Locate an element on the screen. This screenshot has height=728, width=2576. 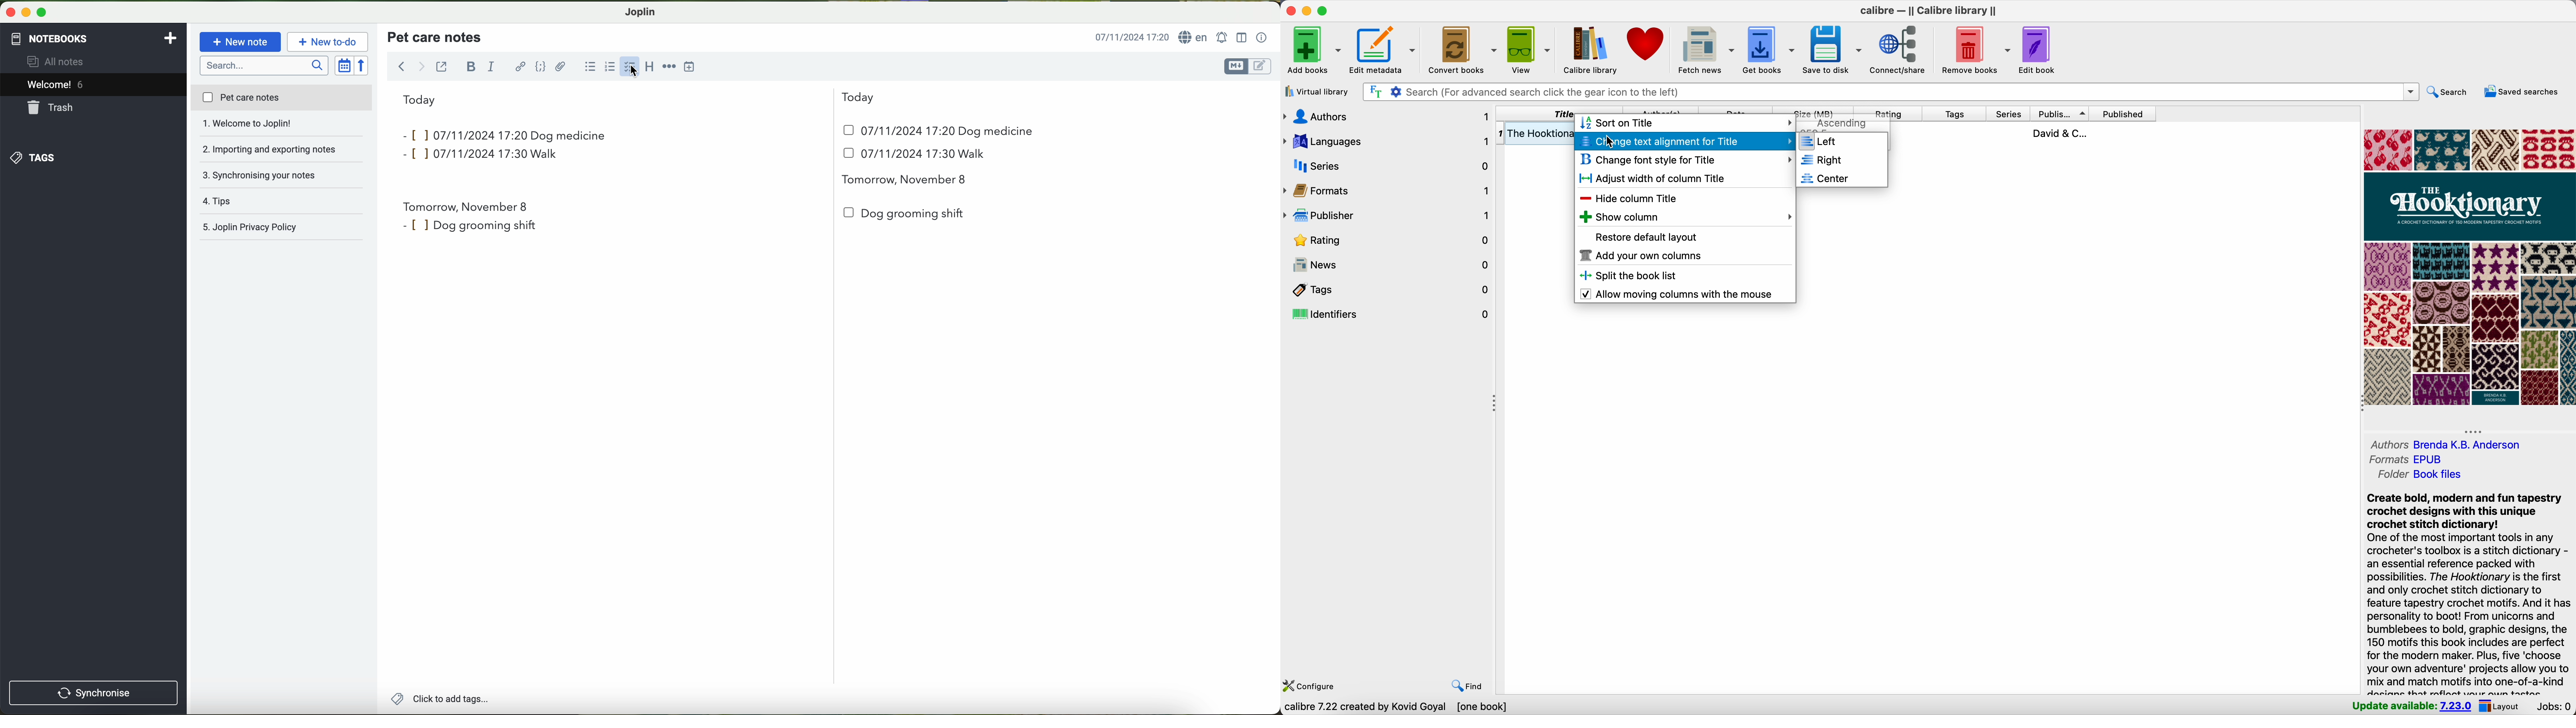
formats is located at coordinates (1389, 192).